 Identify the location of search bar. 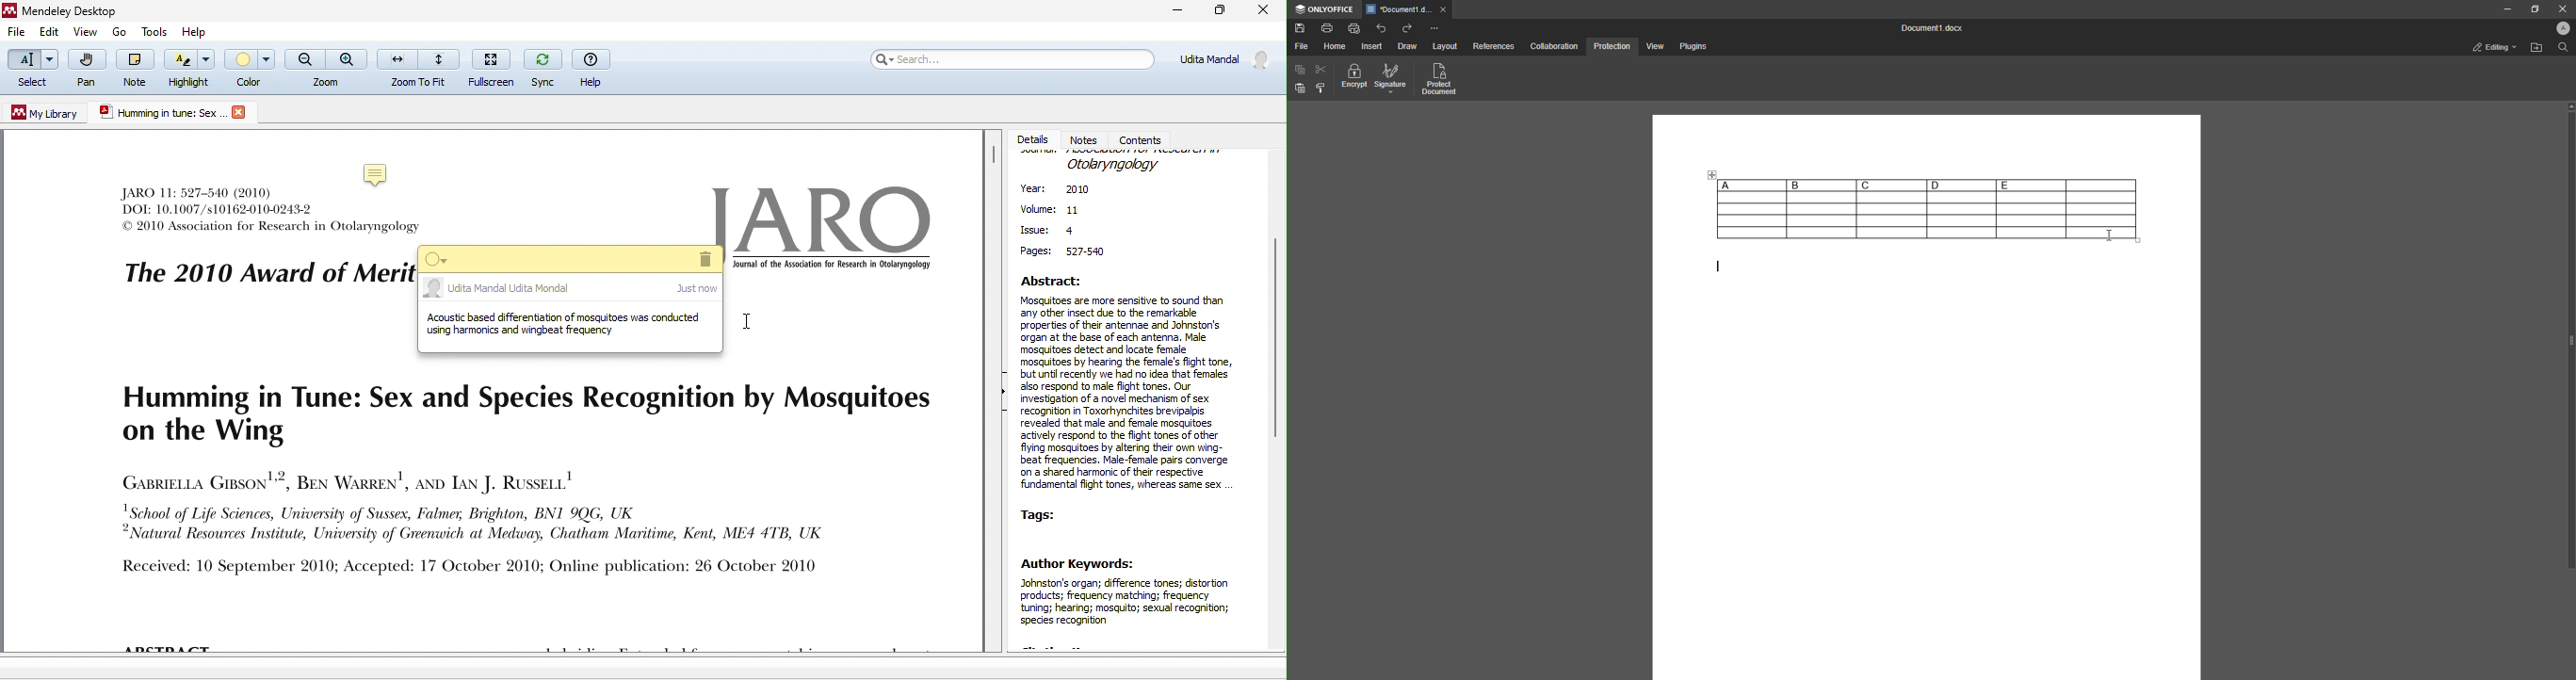
(1013, 60).